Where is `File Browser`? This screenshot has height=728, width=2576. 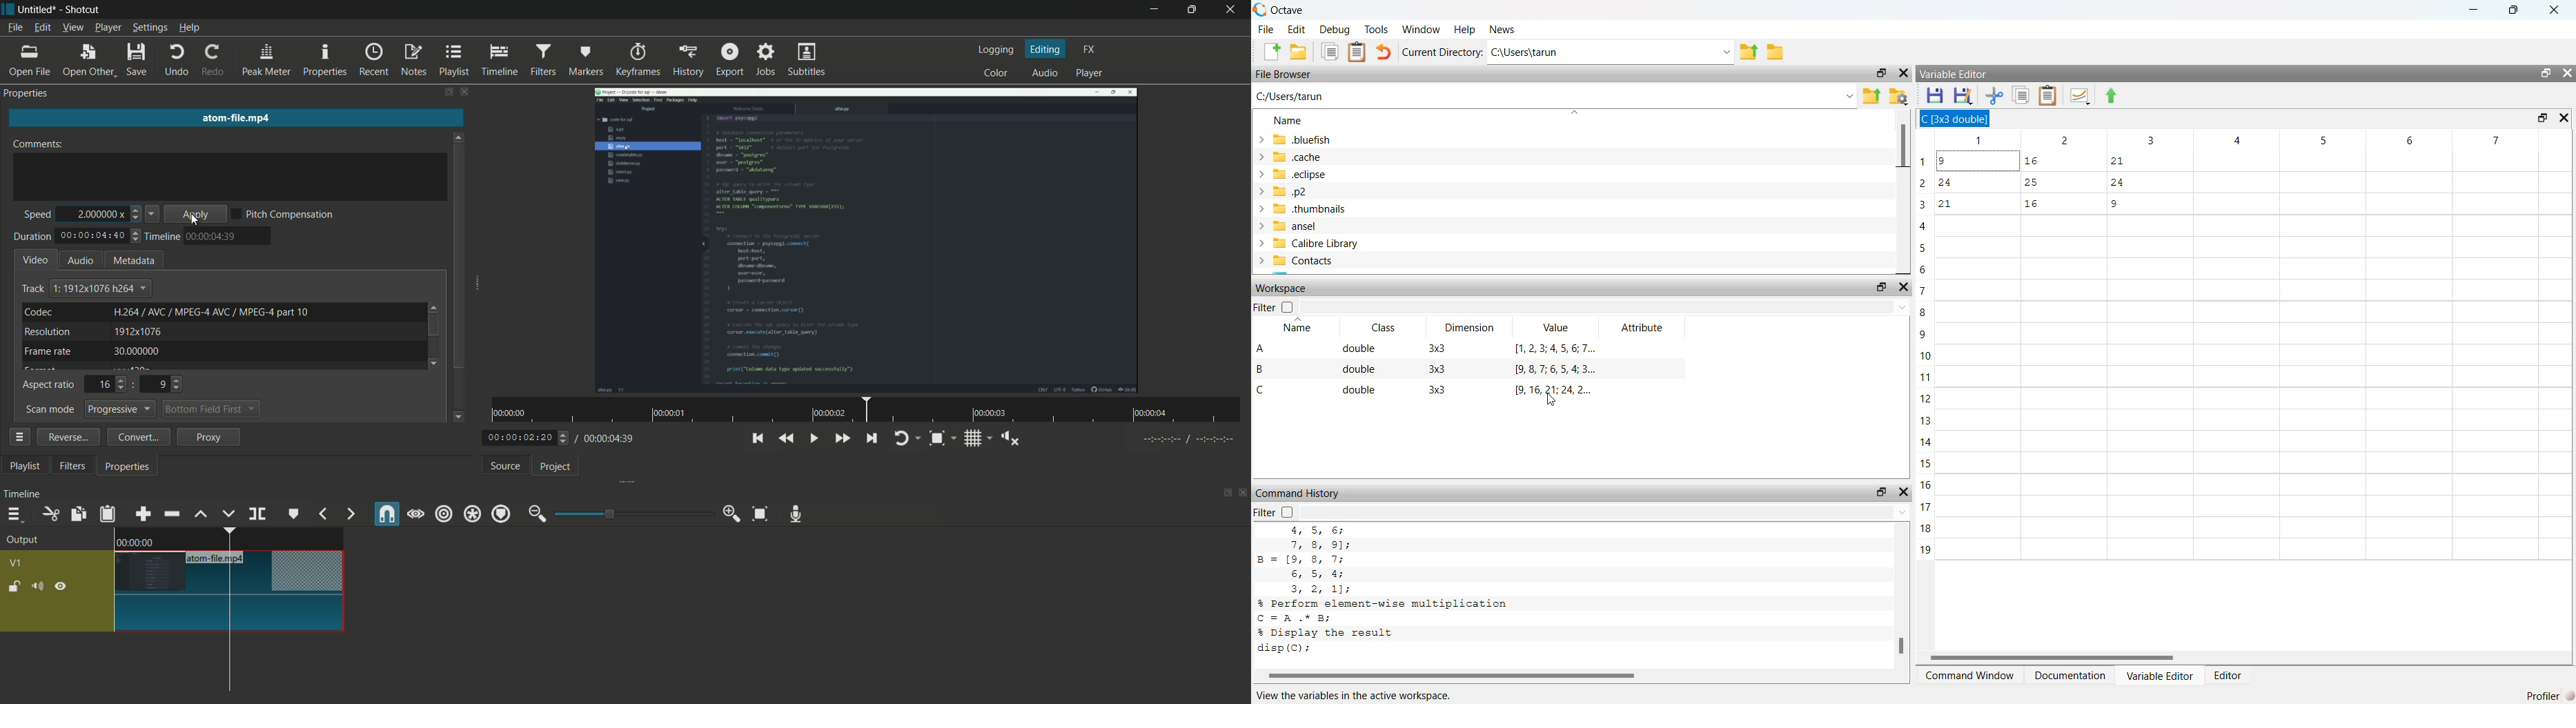
File Browser is located at coordinates (1285, 75).